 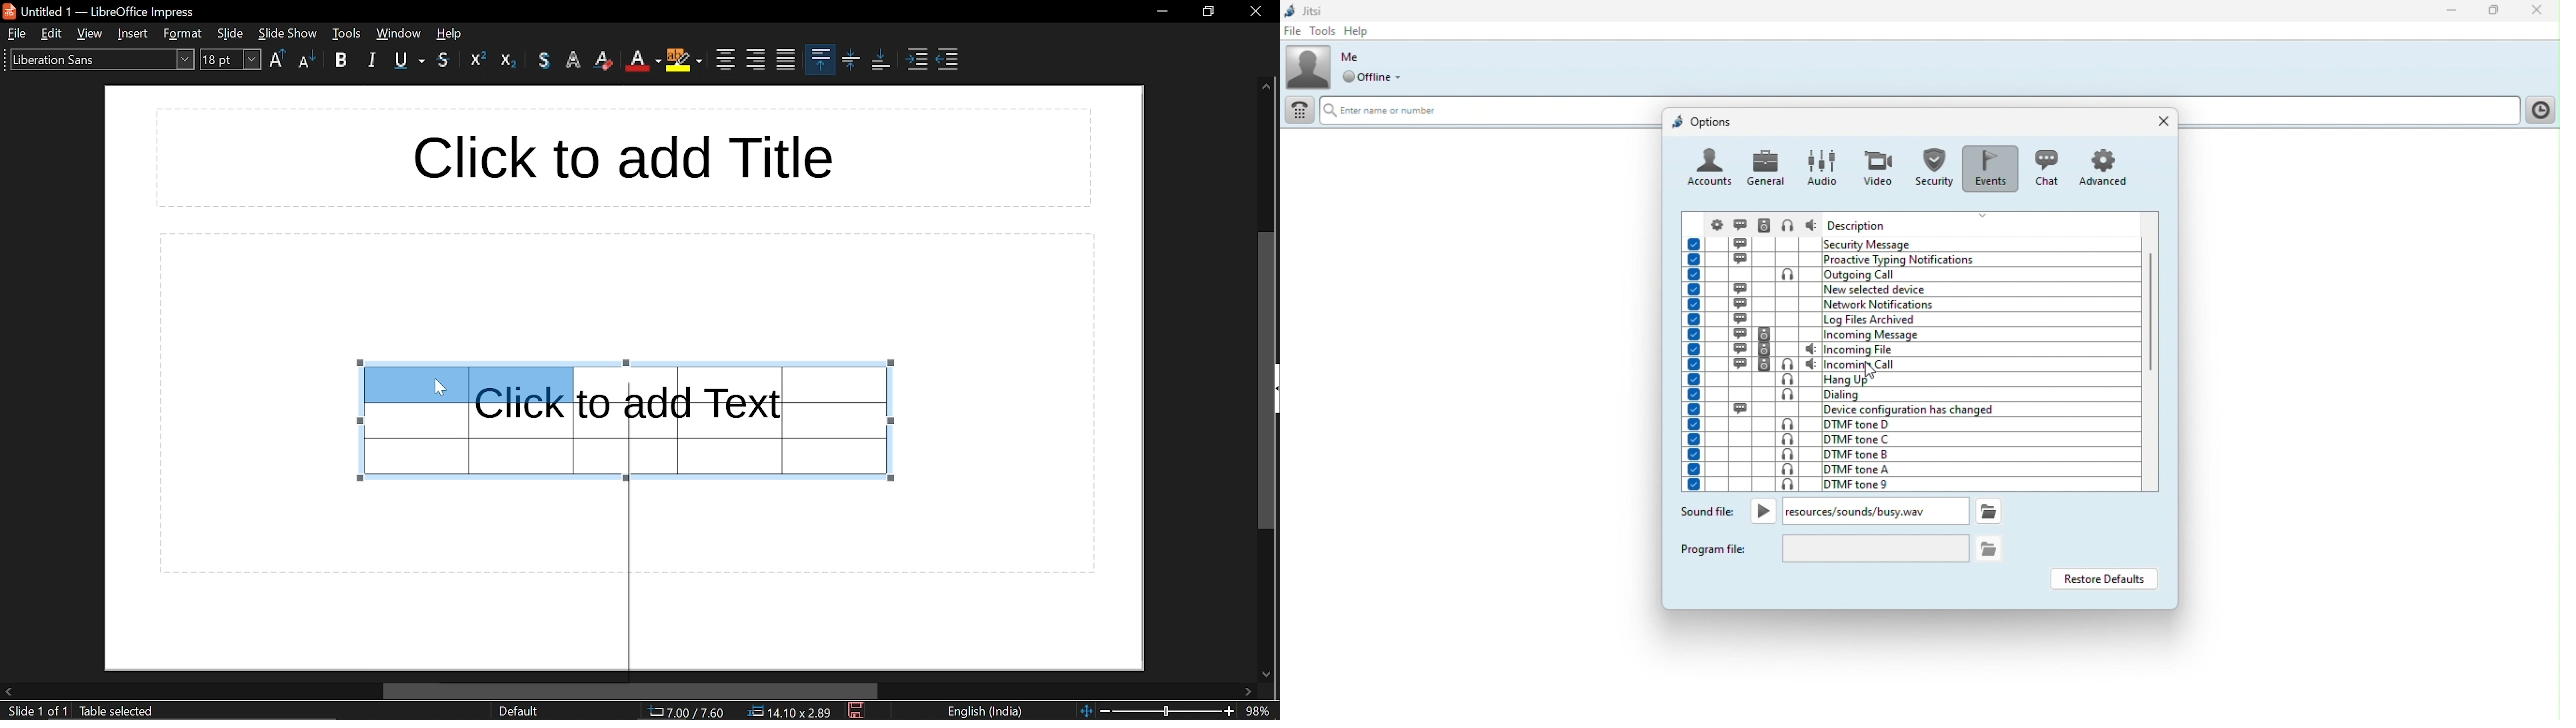 I want to click on file, so click(x=15, y=33).